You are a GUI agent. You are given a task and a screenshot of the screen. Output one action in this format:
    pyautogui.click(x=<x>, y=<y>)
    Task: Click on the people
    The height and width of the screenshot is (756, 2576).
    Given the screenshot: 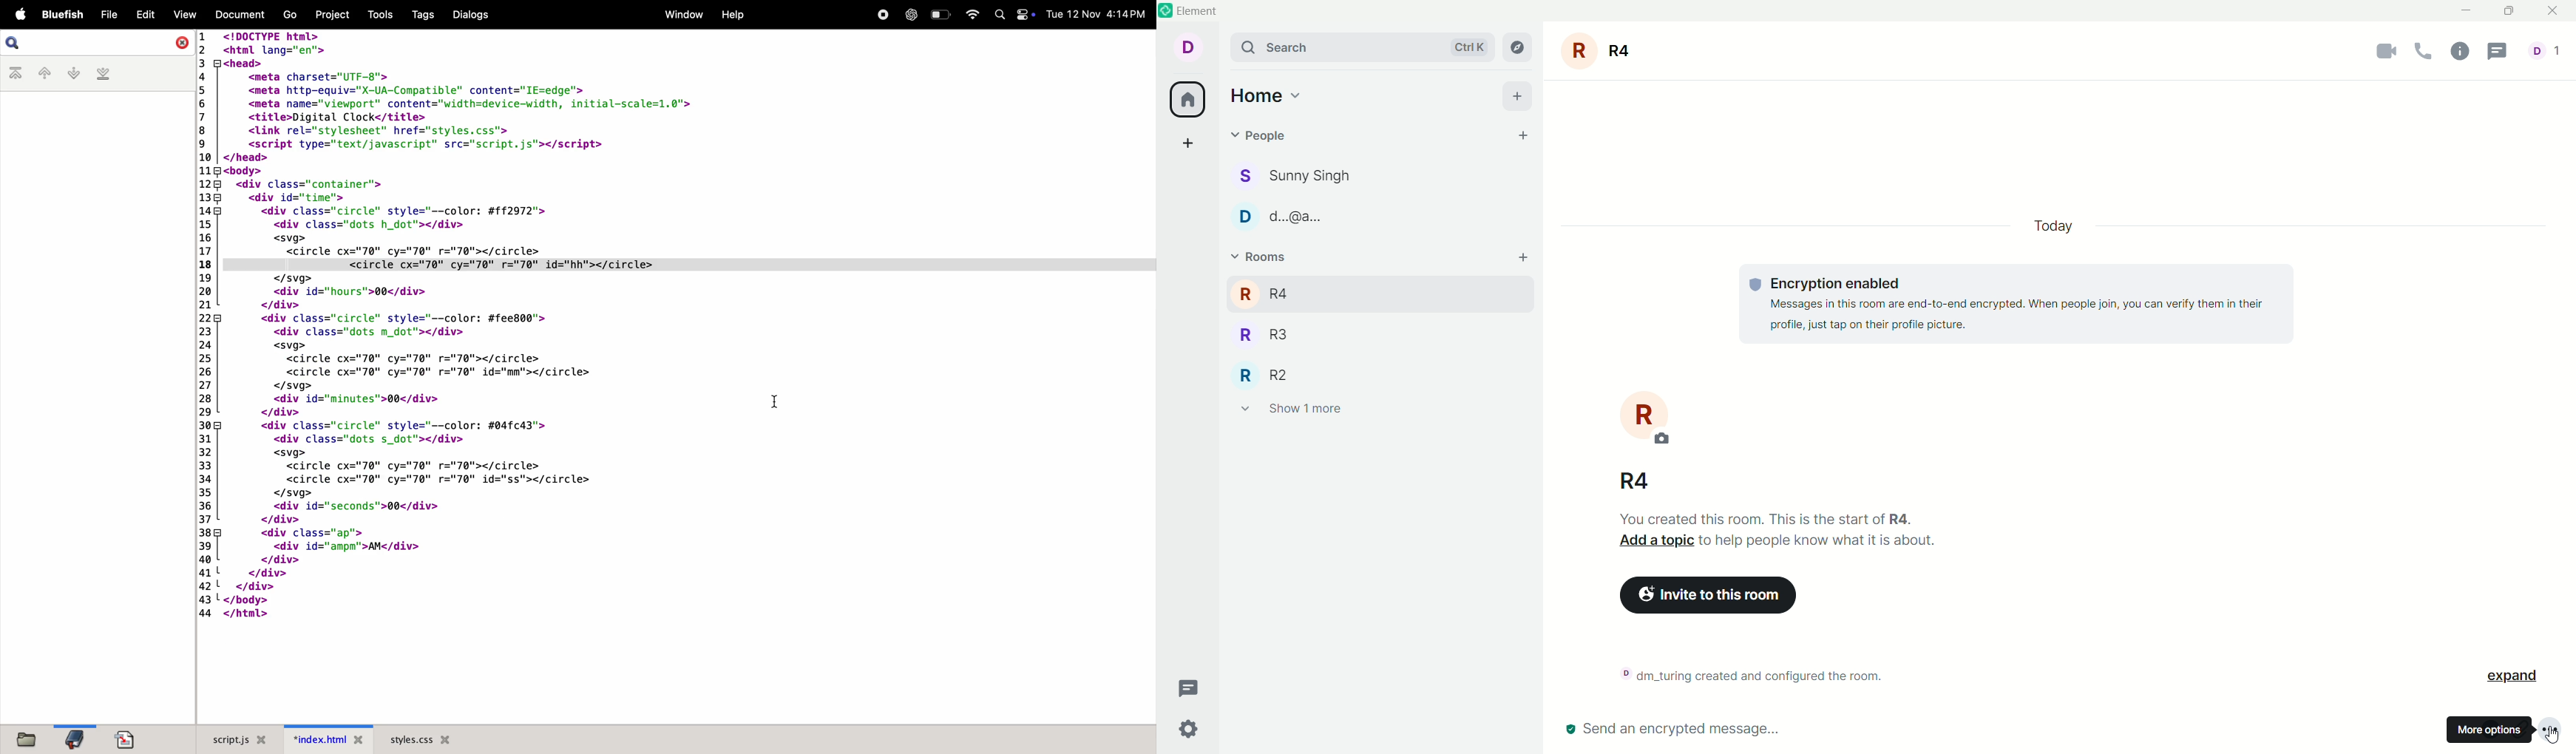 What is the action you would take?
    pyautogui.click(x=1307, y=220)
    